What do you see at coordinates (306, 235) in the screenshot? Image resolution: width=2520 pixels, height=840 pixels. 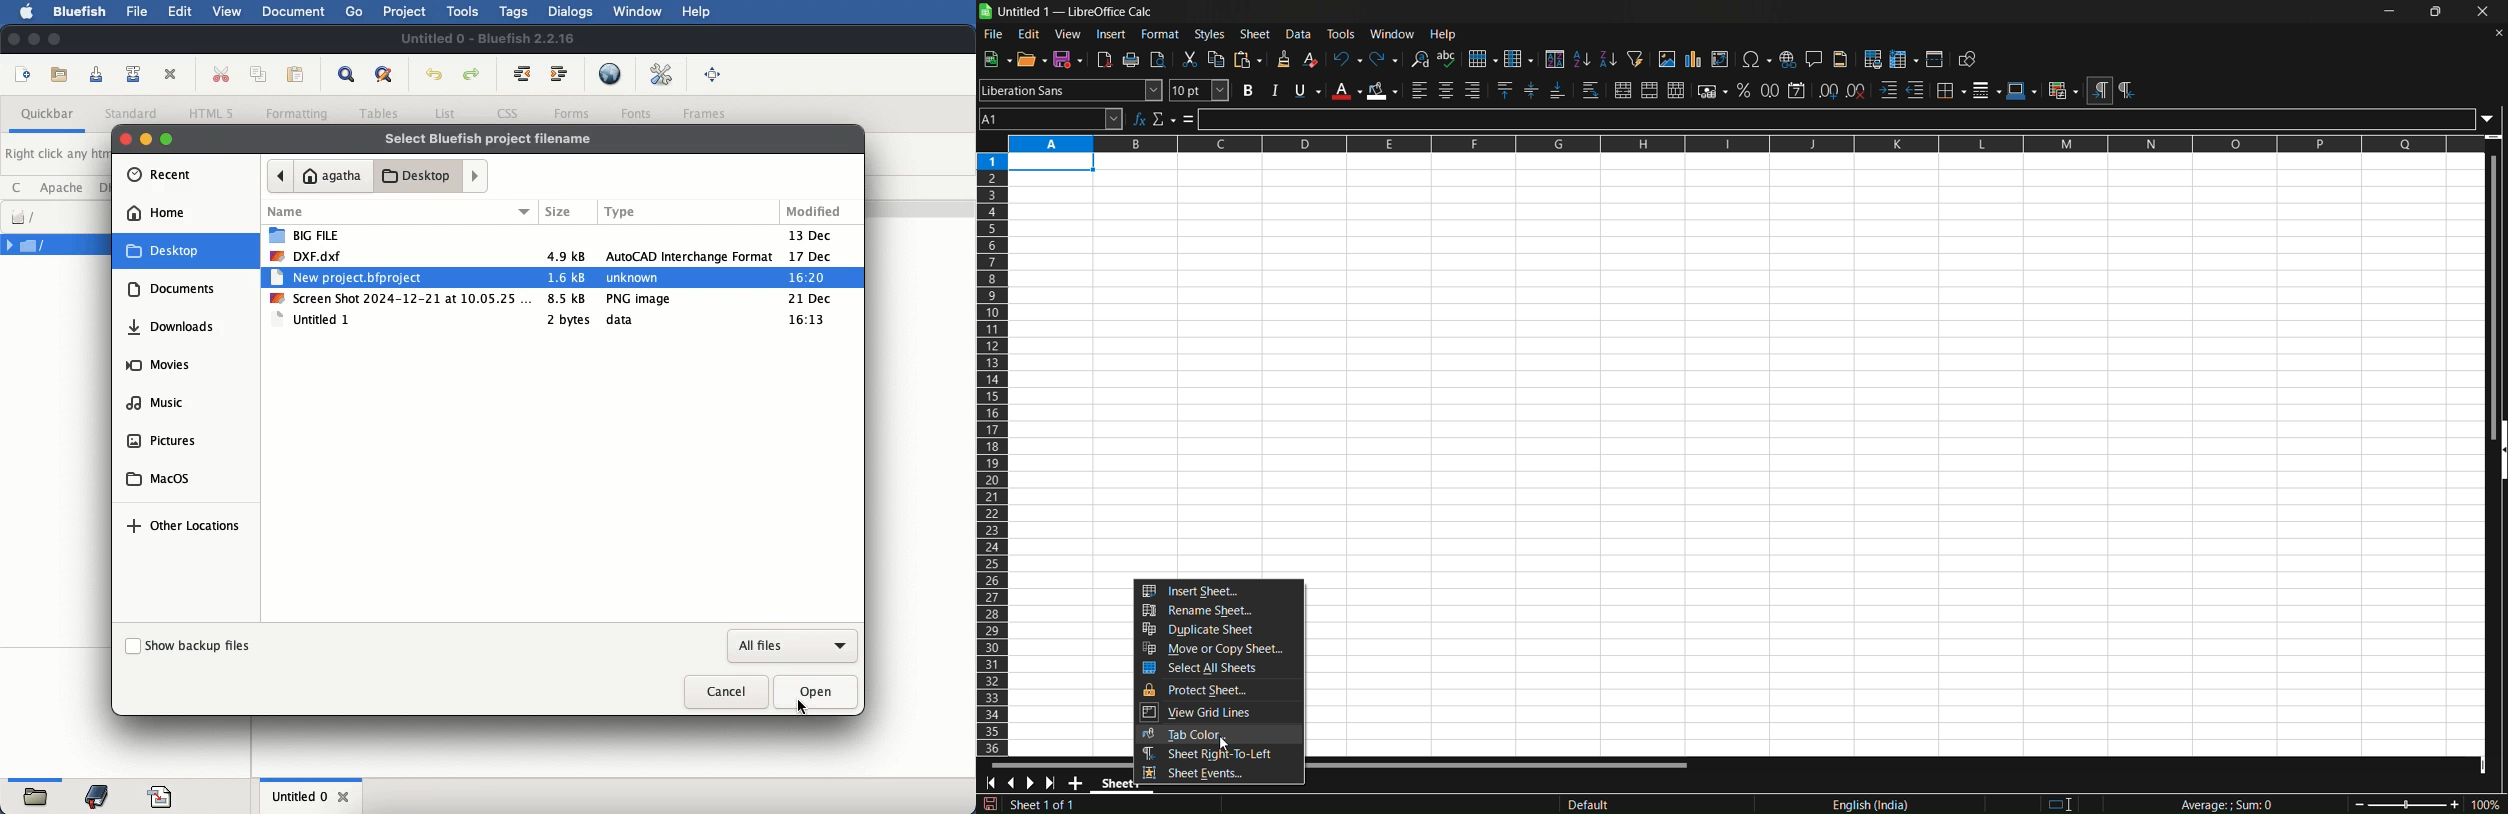 I see `big file` at bounding box center [306, 235].